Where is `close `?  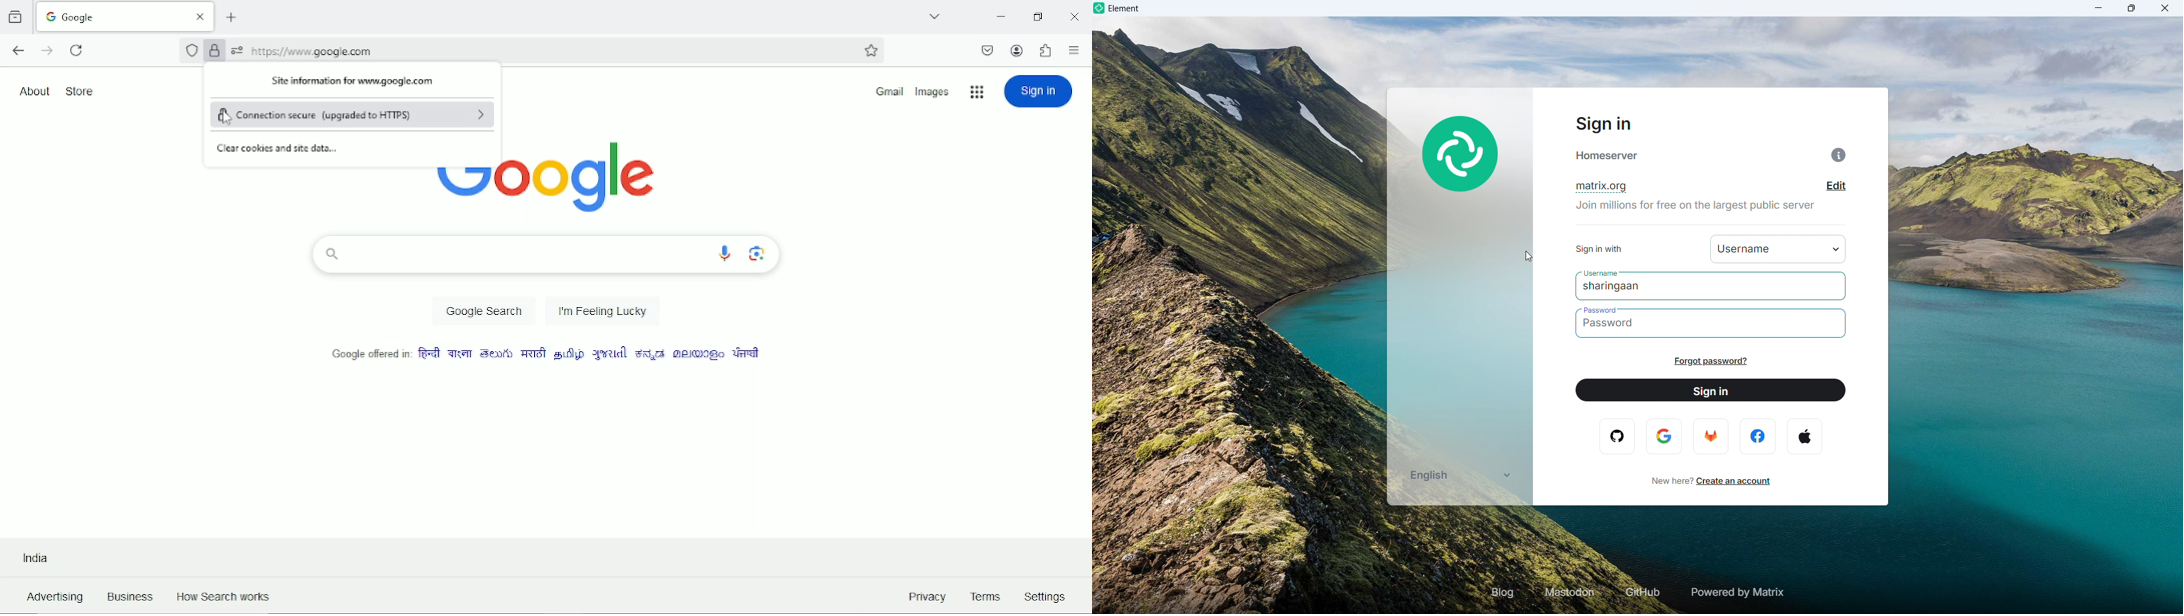 close  is located at coordinates (2165, 8).